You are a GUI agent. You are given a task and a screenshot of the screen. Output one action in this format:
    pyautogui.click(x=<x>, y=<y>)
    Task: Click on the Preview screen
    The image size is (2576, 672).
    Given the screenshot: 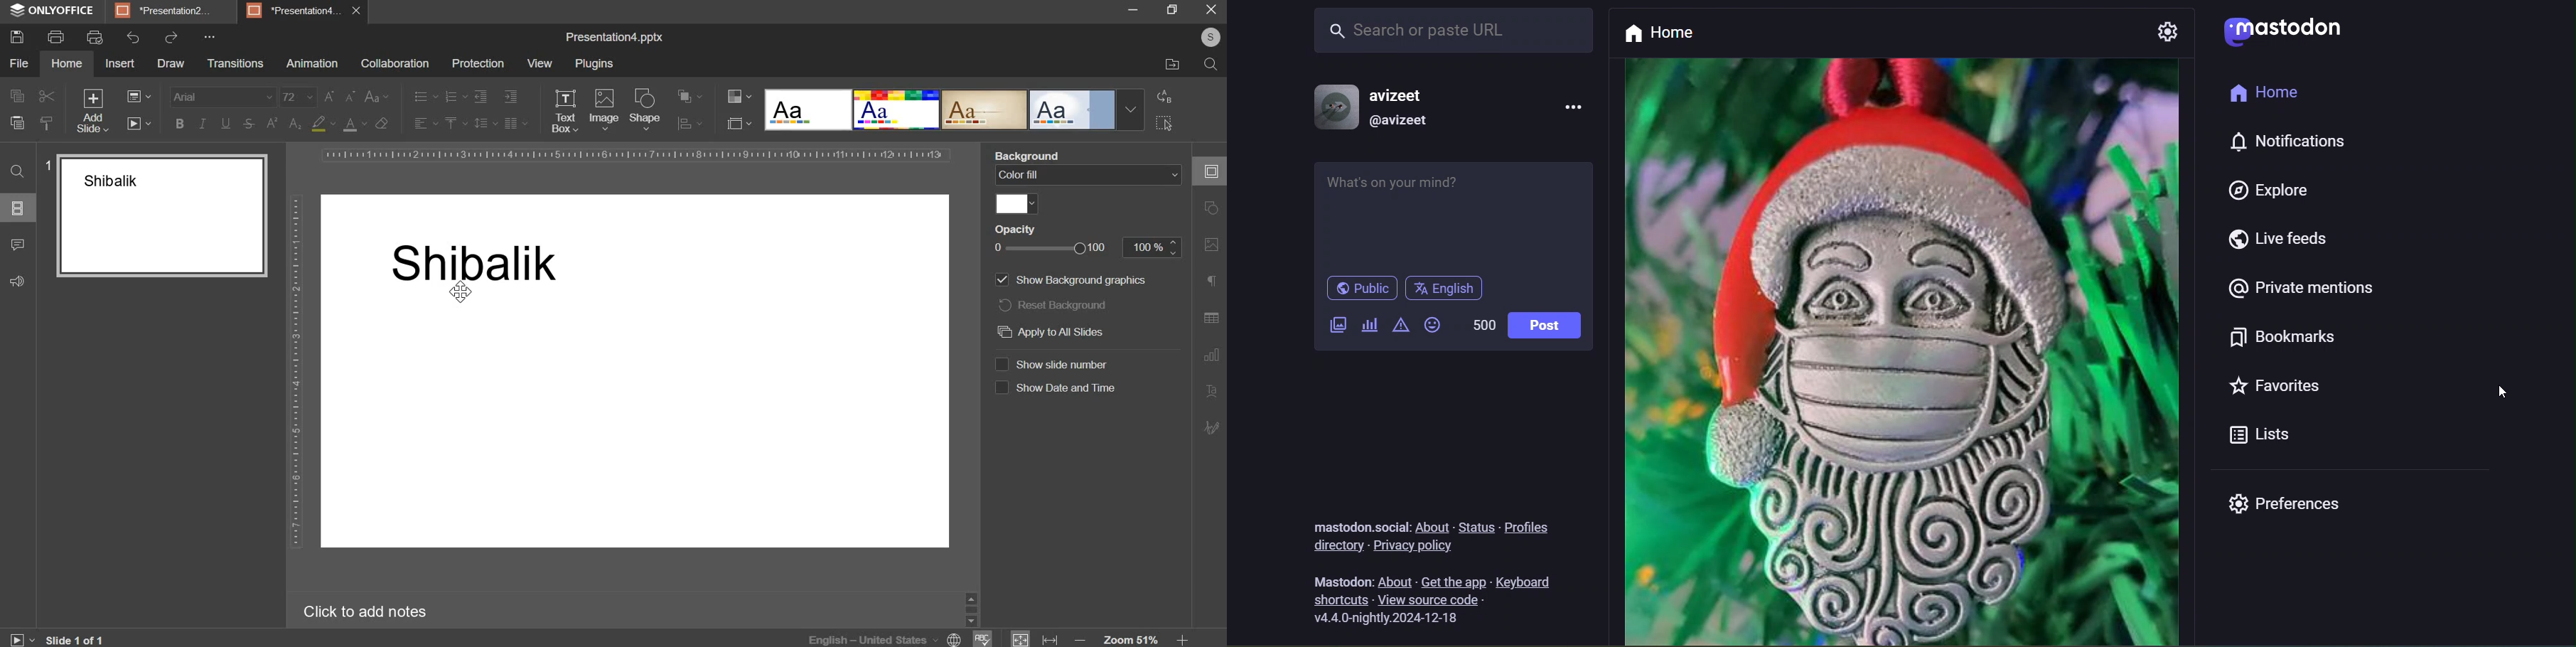 What is the action you would take?
    pyautogui.click(x=155, y=218)
    